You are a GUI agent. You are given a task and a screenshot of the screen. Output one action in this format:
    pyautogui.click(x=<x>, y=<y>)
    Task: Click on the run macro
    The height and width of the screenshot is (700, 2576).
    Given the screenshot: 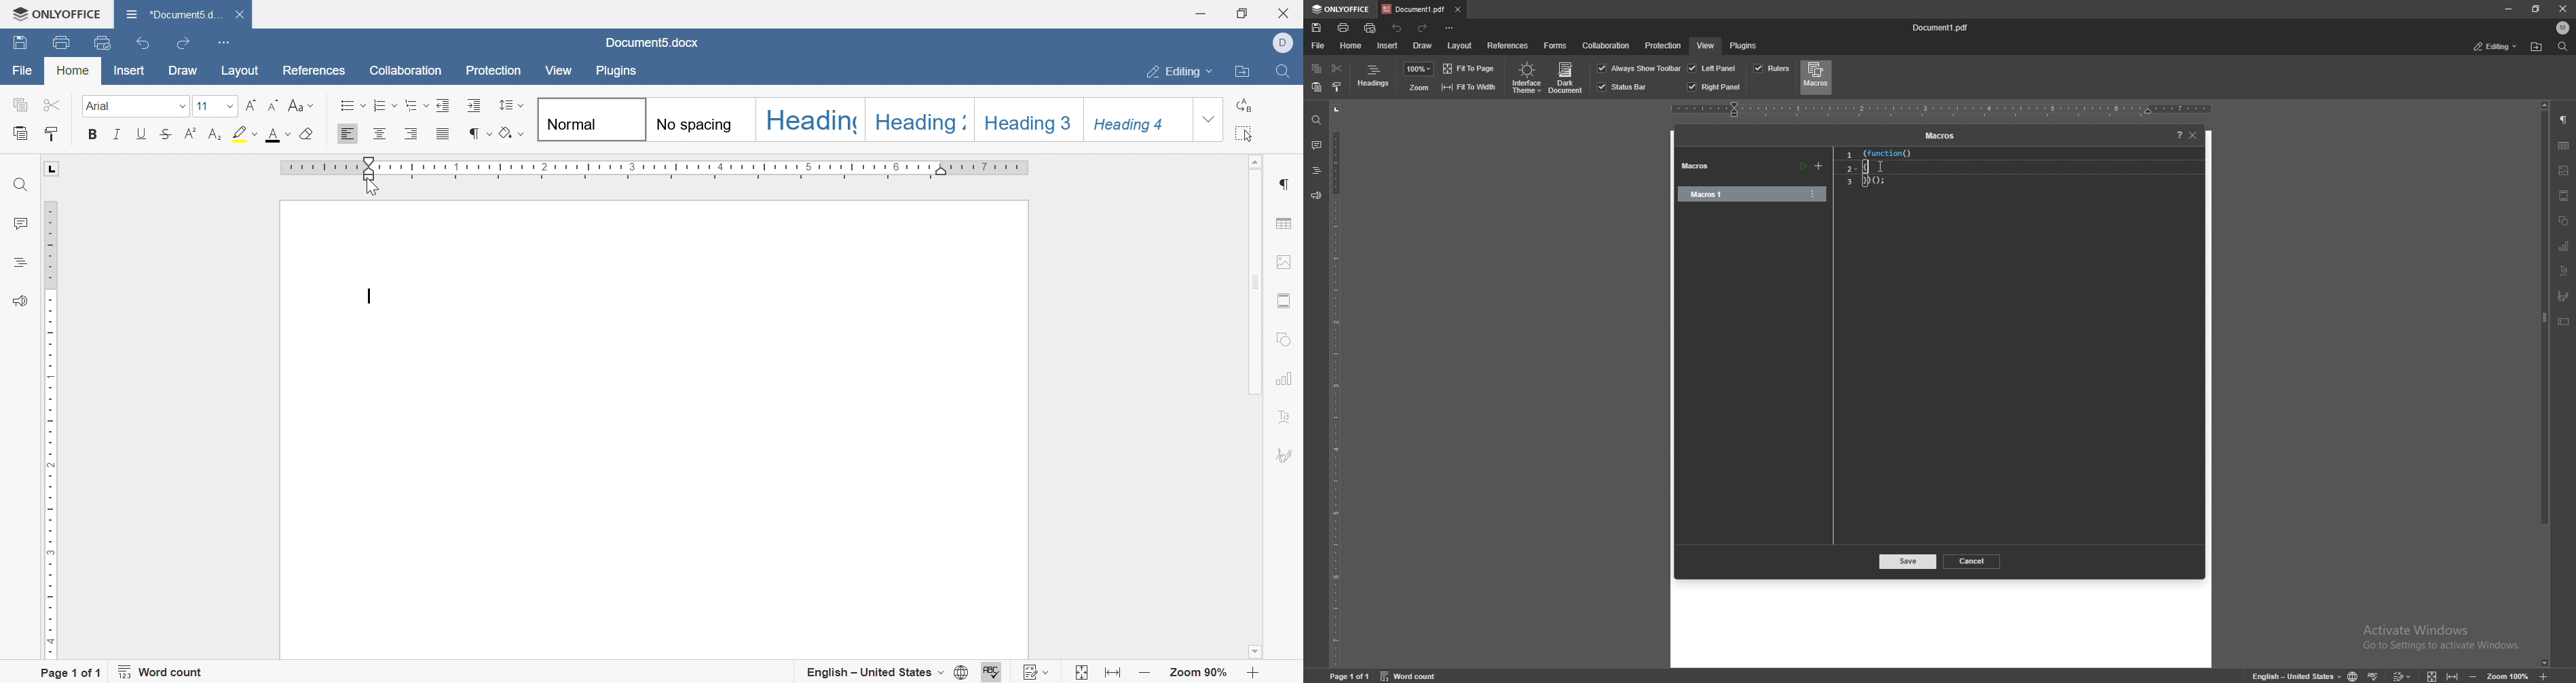 What is the action you would take?
    pyautogui.click(x=1802, y=167)
    